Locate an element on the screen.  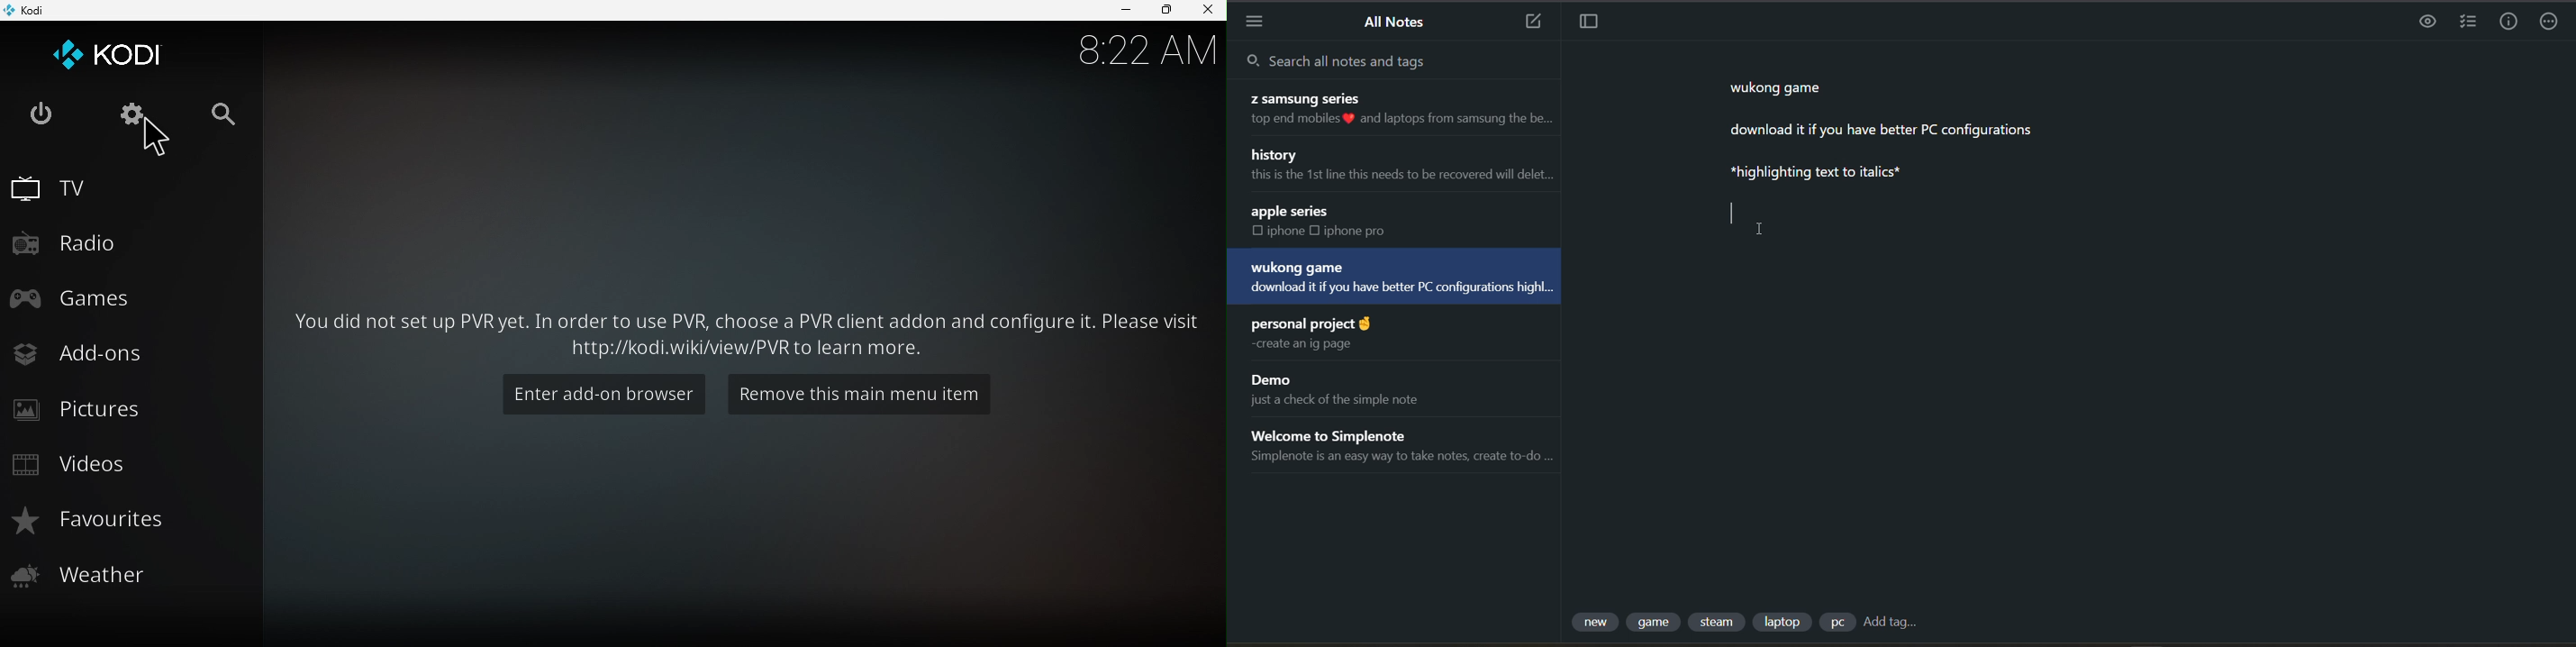
Exit is located at coordinates (41, 114).